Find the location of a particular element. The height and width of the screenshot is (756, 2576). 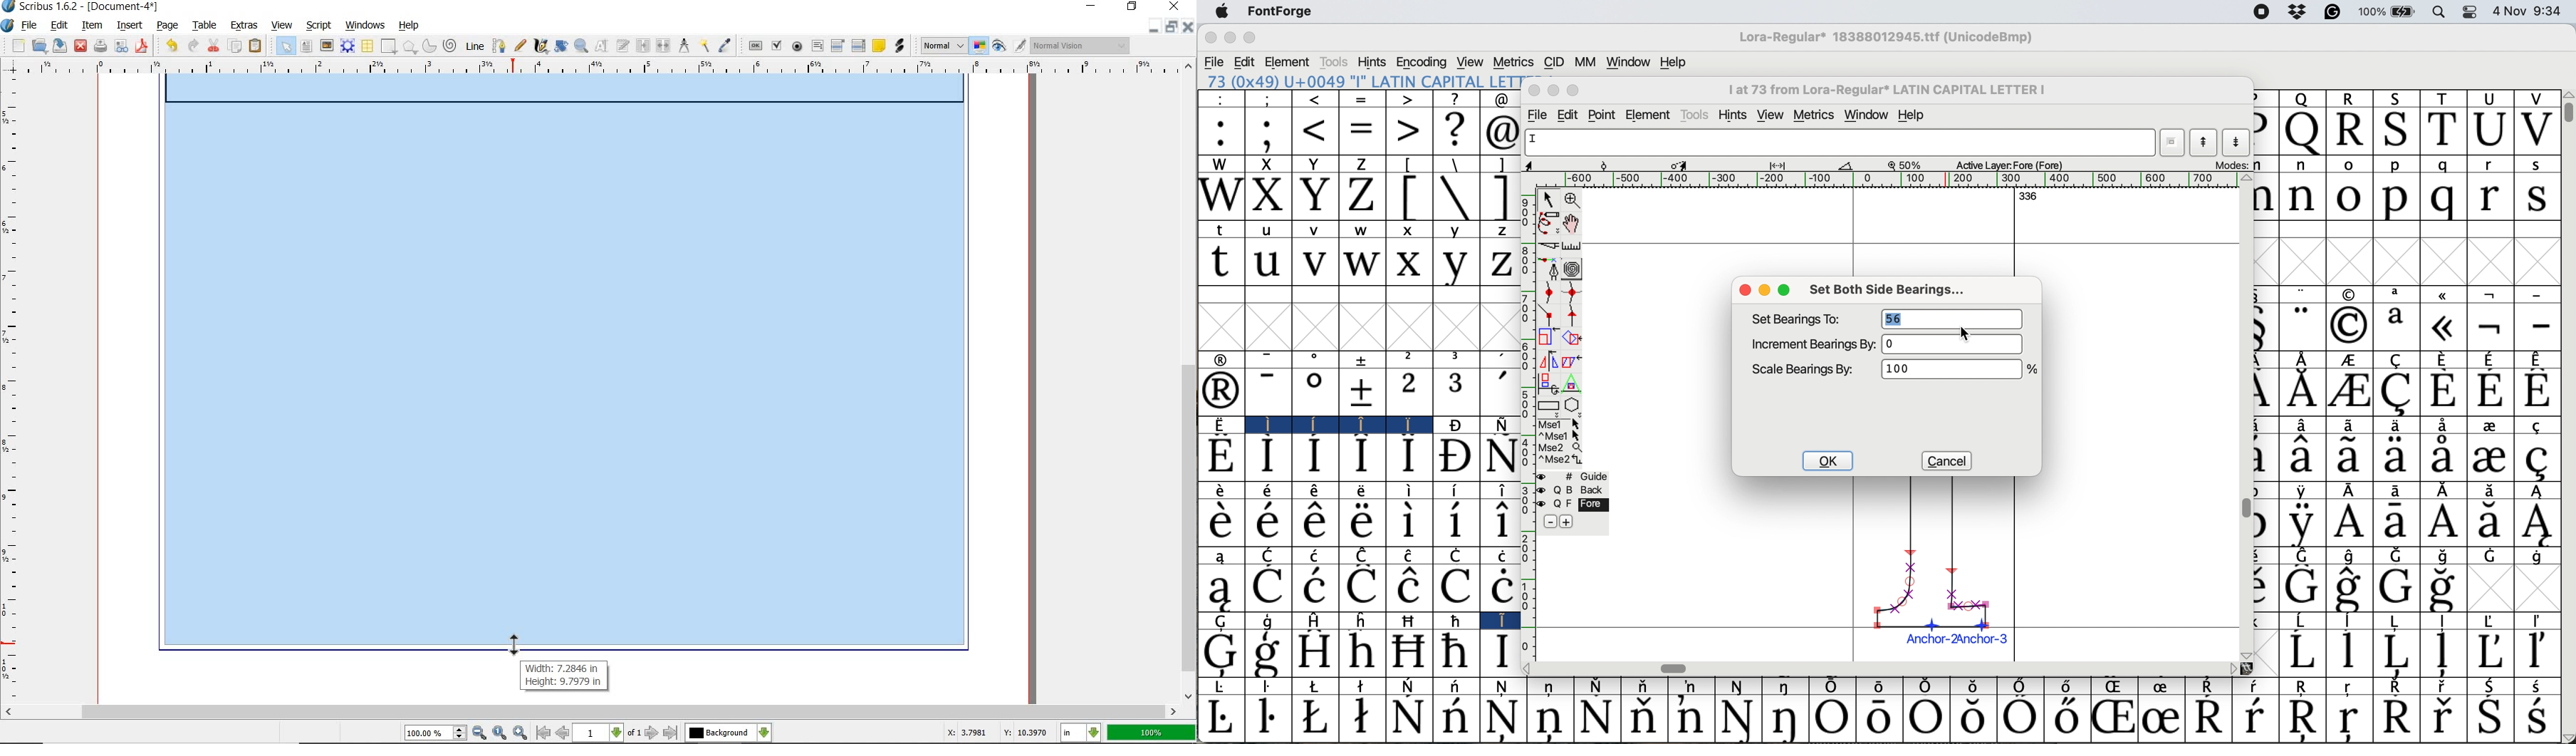

save is located at coordinates (61, 46).